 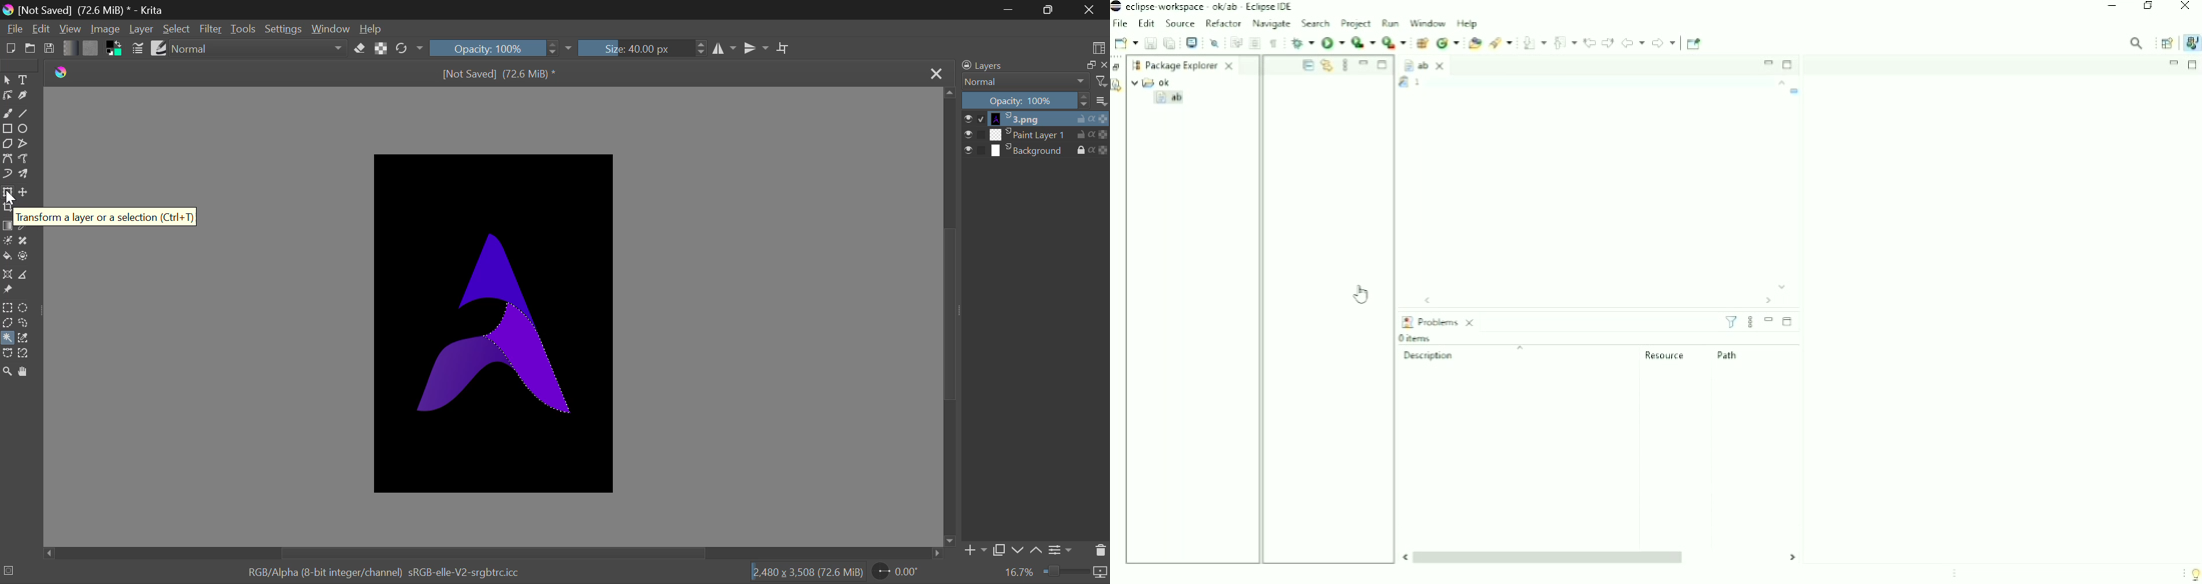 What do you see at coordinates (2137, 43) in the screenshot?
I see `Access commands and other items` at bounding box center [2137, 43].